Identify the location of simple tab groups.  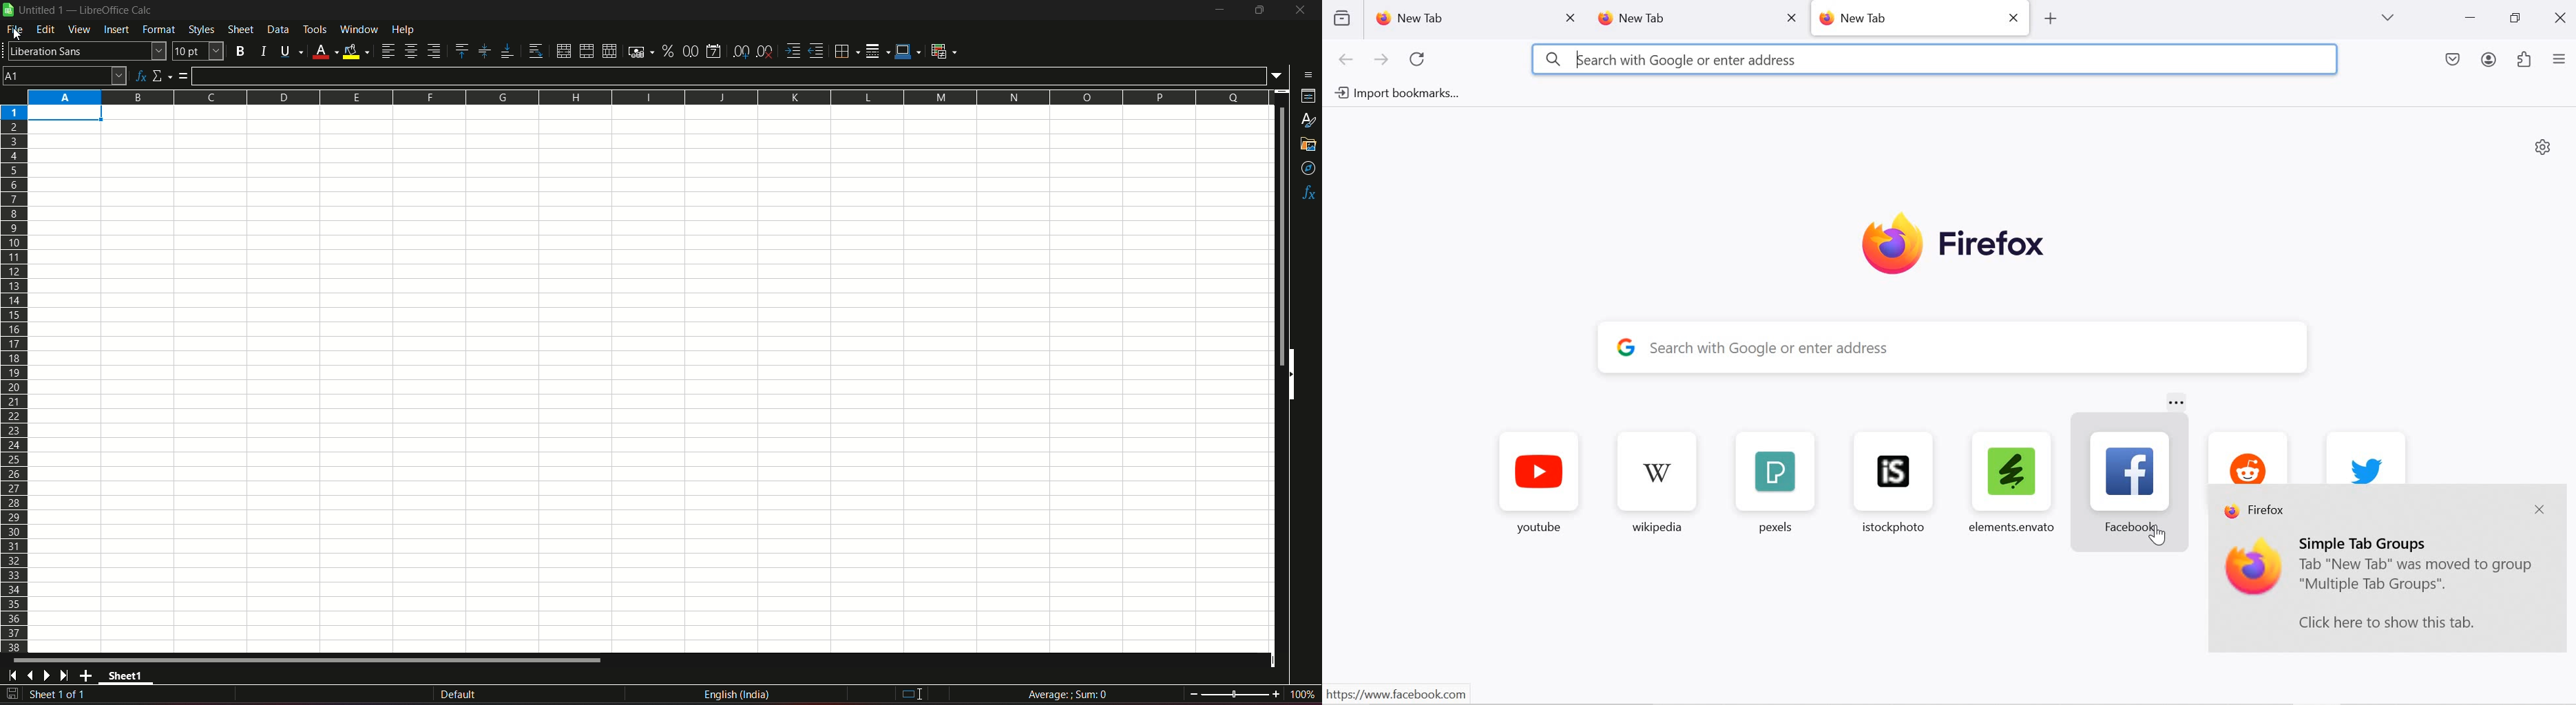
(2366, 543).